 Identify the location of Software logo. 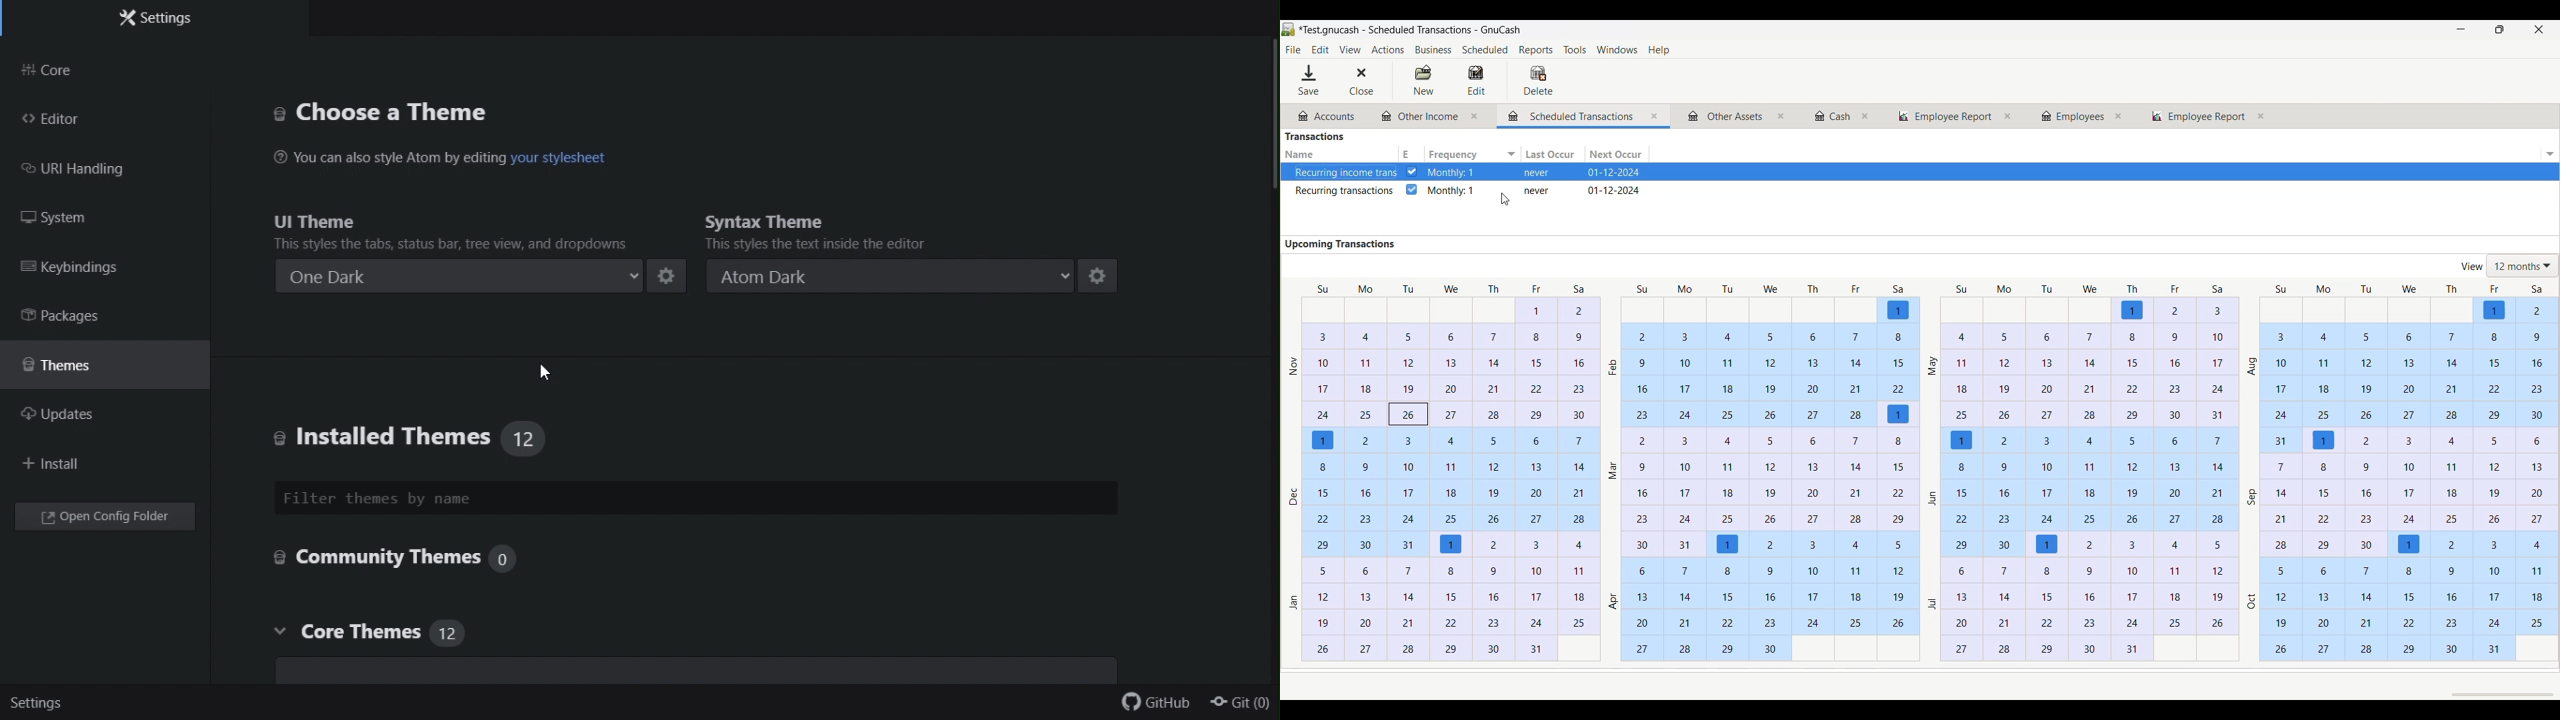
(1289, 29).